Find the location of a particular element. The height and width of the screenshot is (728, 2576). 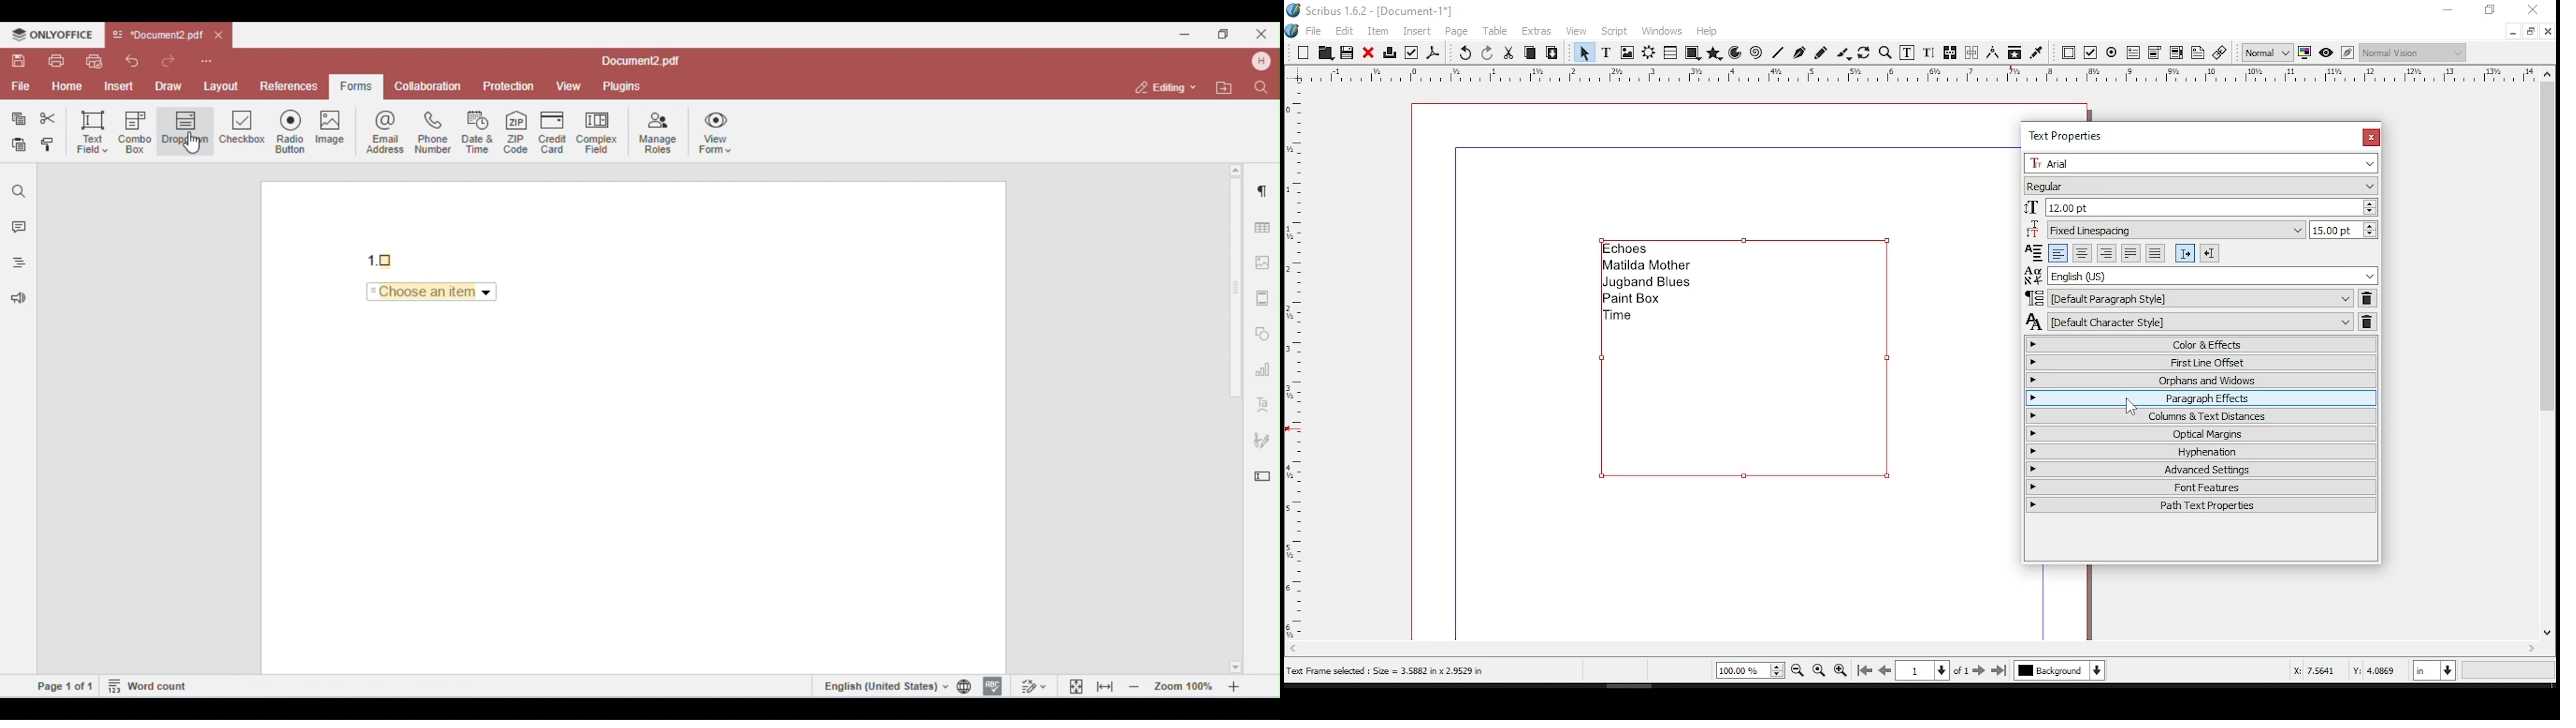

font is located at coordinates (2200, 166).